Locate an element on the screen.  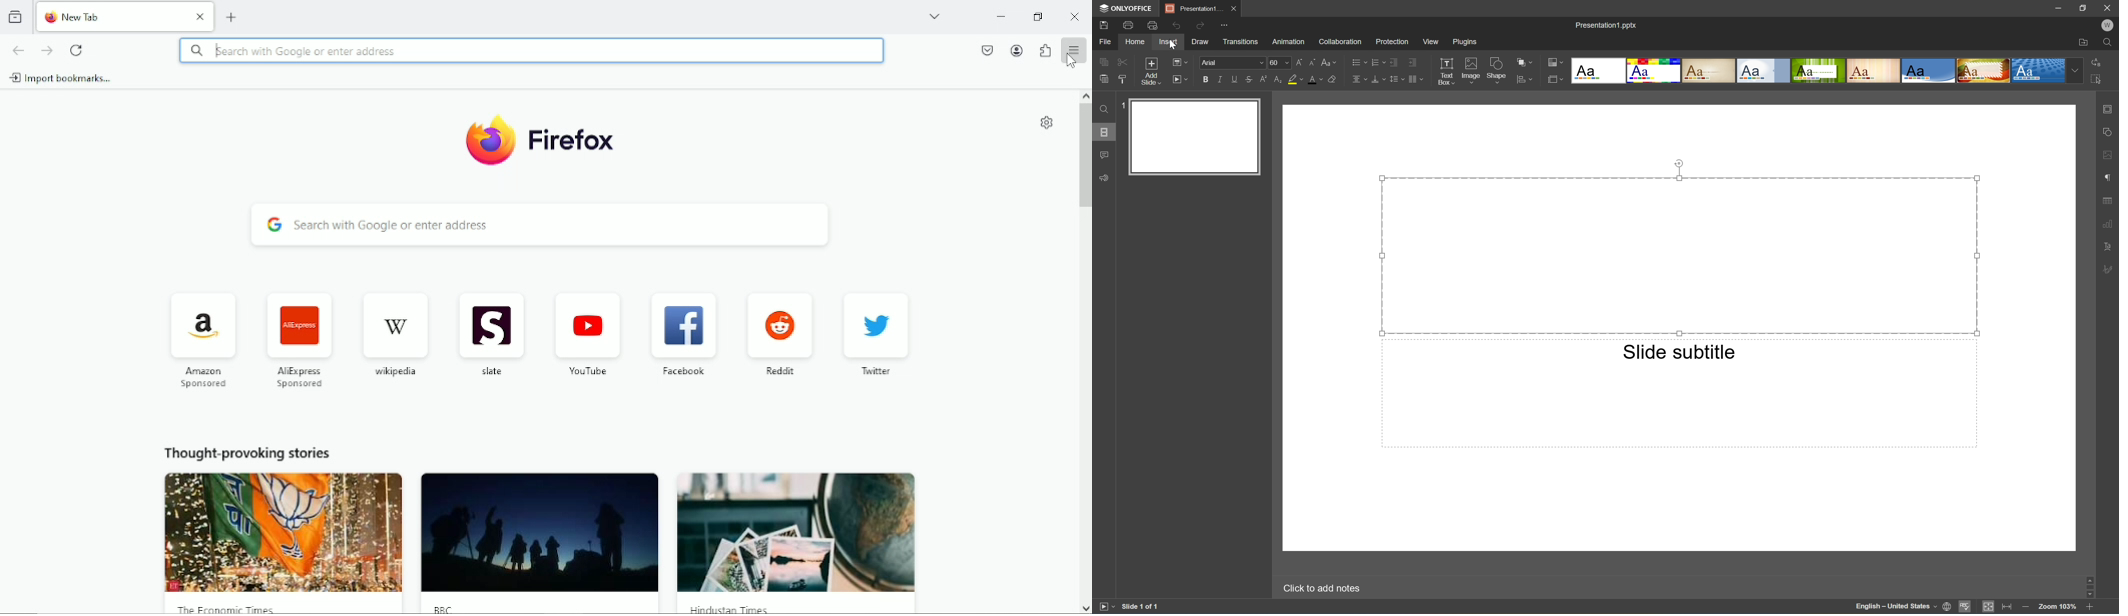
twitter is located at coordinates (876, 332).